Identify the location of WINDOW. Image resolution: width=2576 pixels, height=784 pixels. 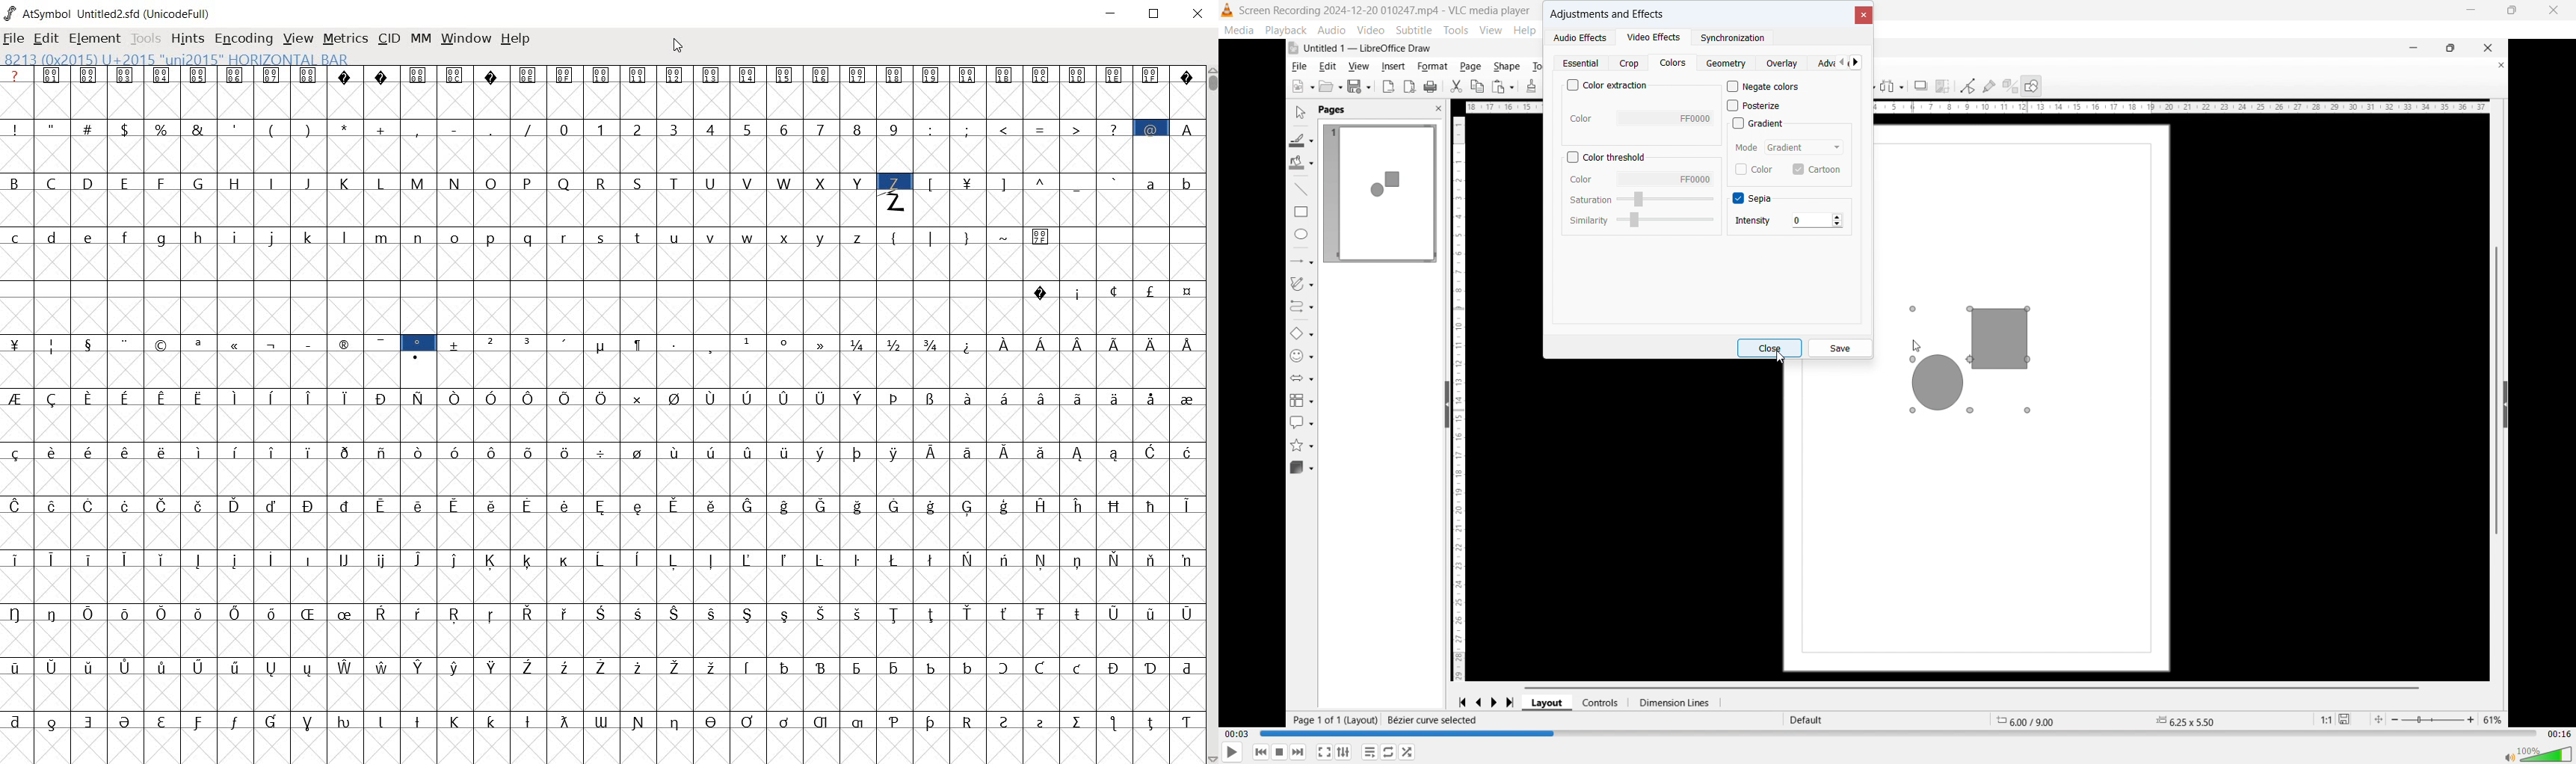
(467, 38).